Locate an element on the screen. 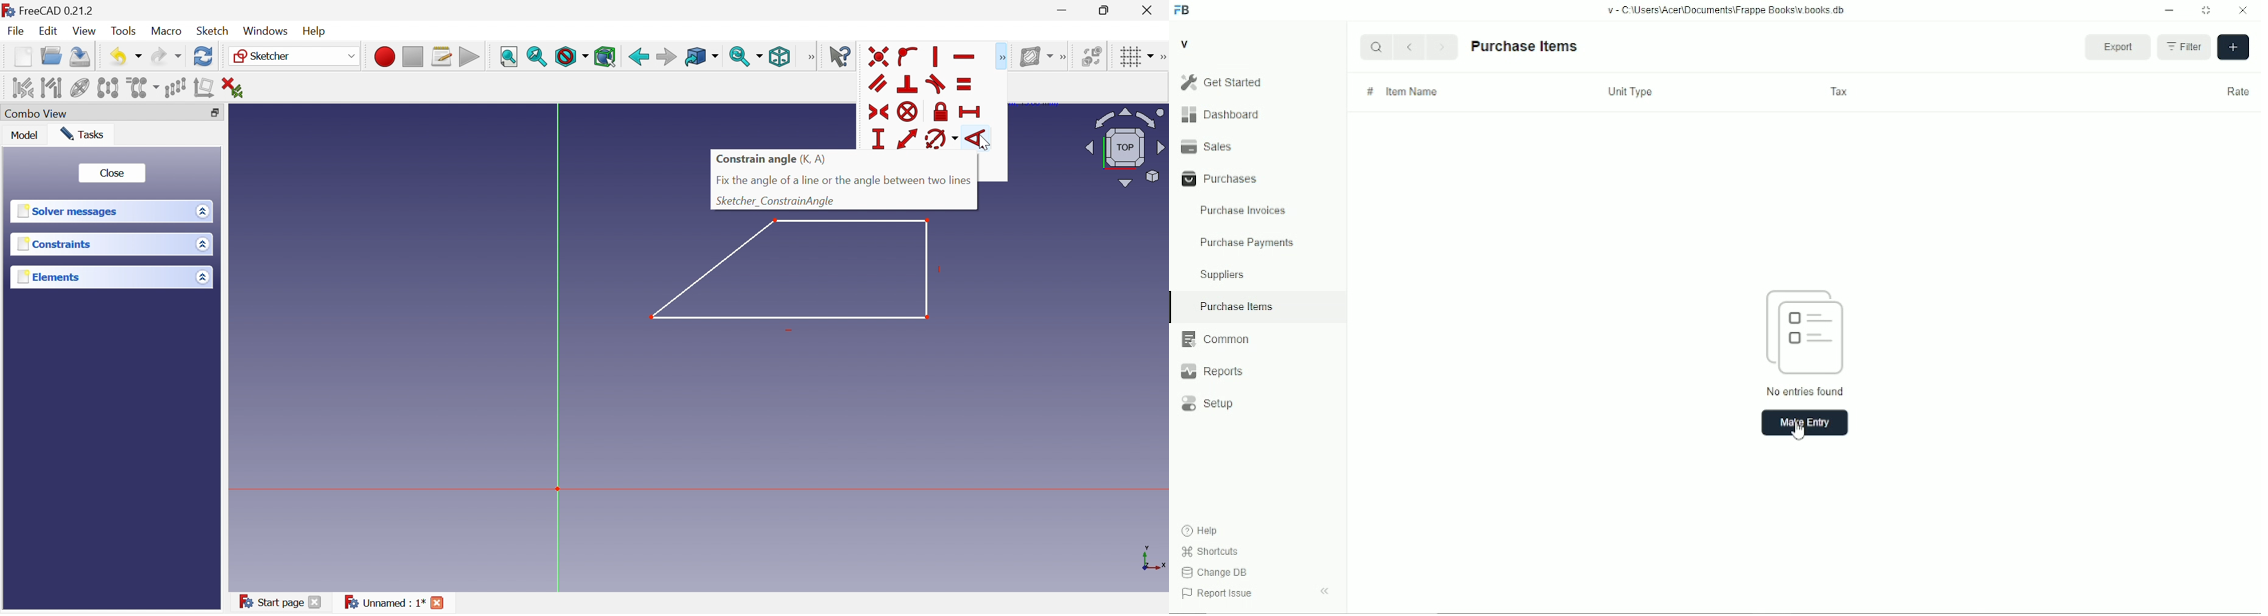 This screenshot has width=2268, height=616. purchases is located at coordinates (1220, 179).